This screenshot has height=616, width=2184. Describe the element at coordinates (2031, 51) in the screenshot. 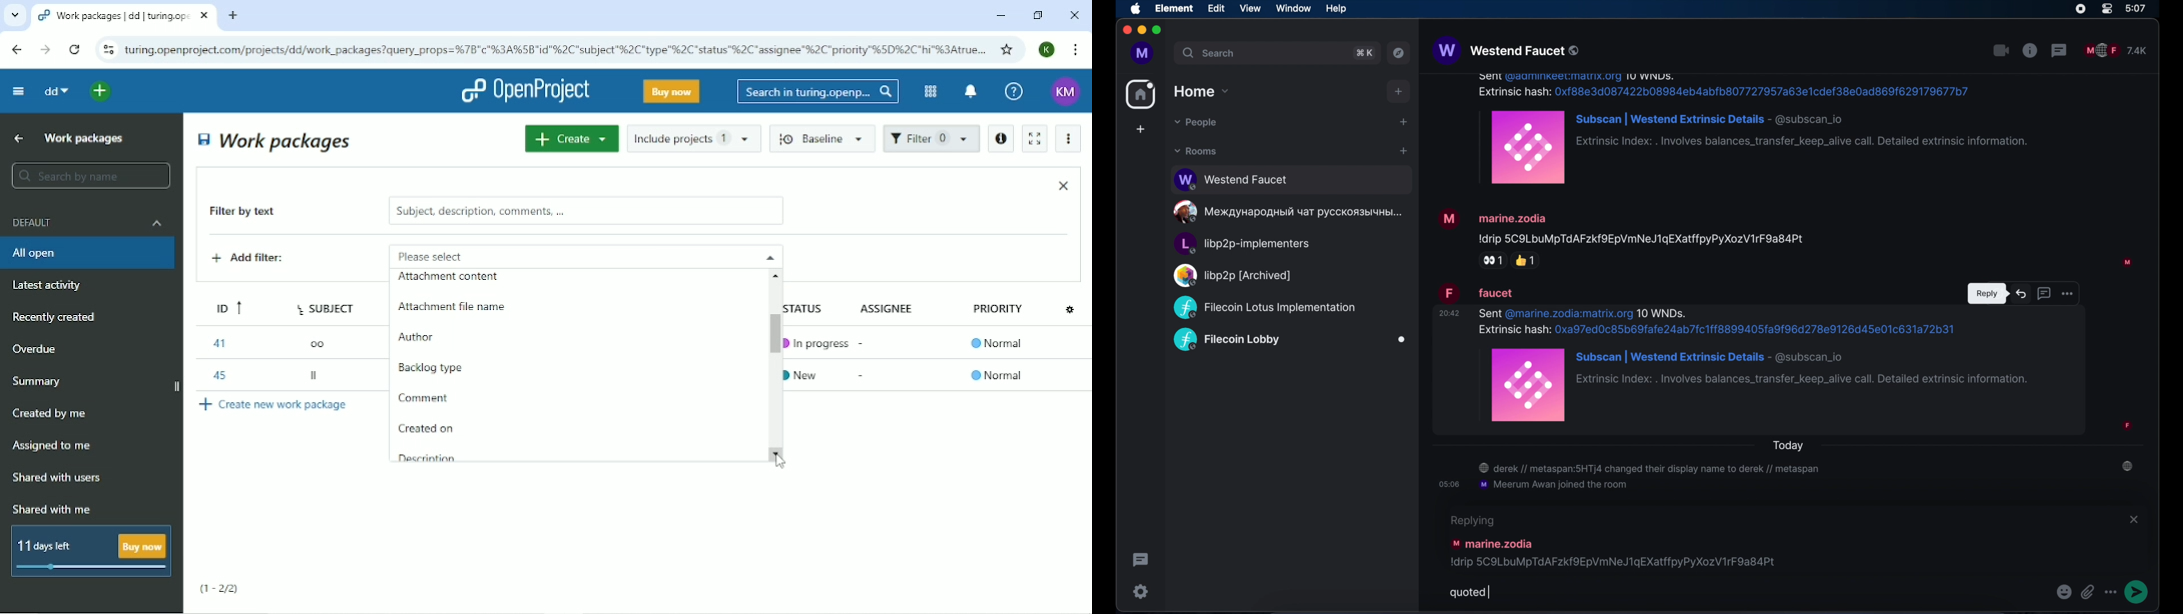

I see `public room properties` at that location.